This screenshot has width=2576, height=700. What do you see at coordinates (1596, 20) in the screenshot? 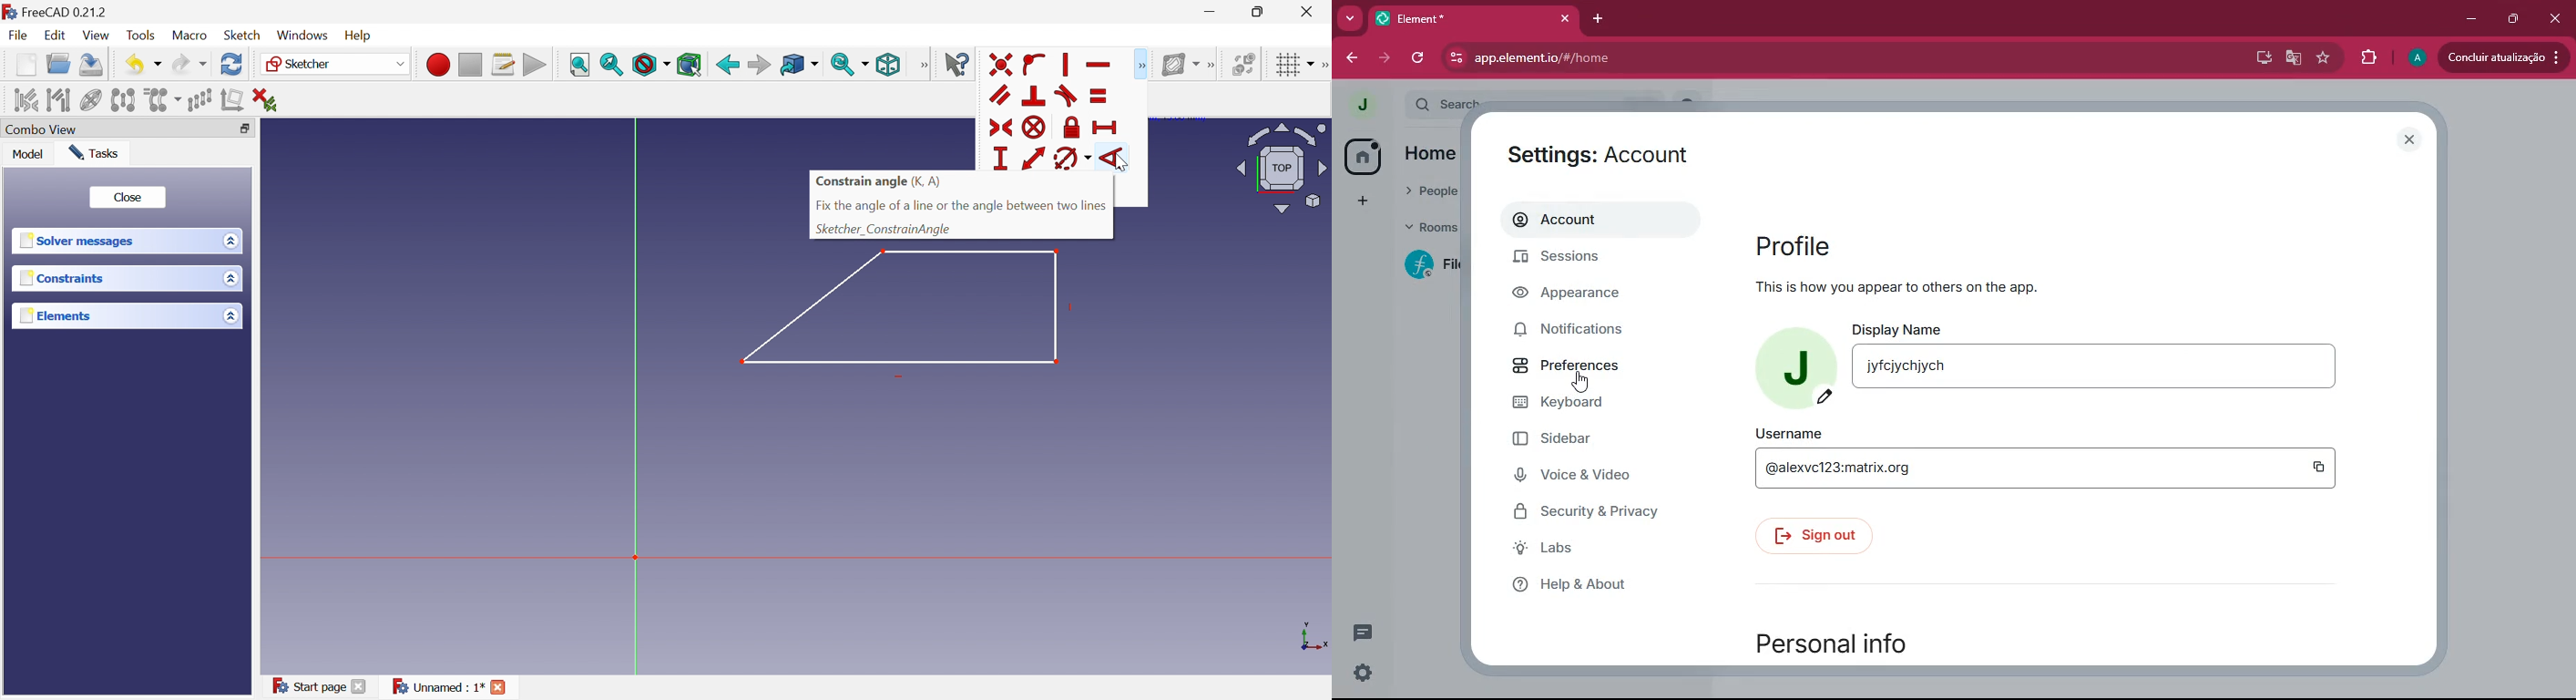
I see `add tab` at bounding box center [1596, 20].